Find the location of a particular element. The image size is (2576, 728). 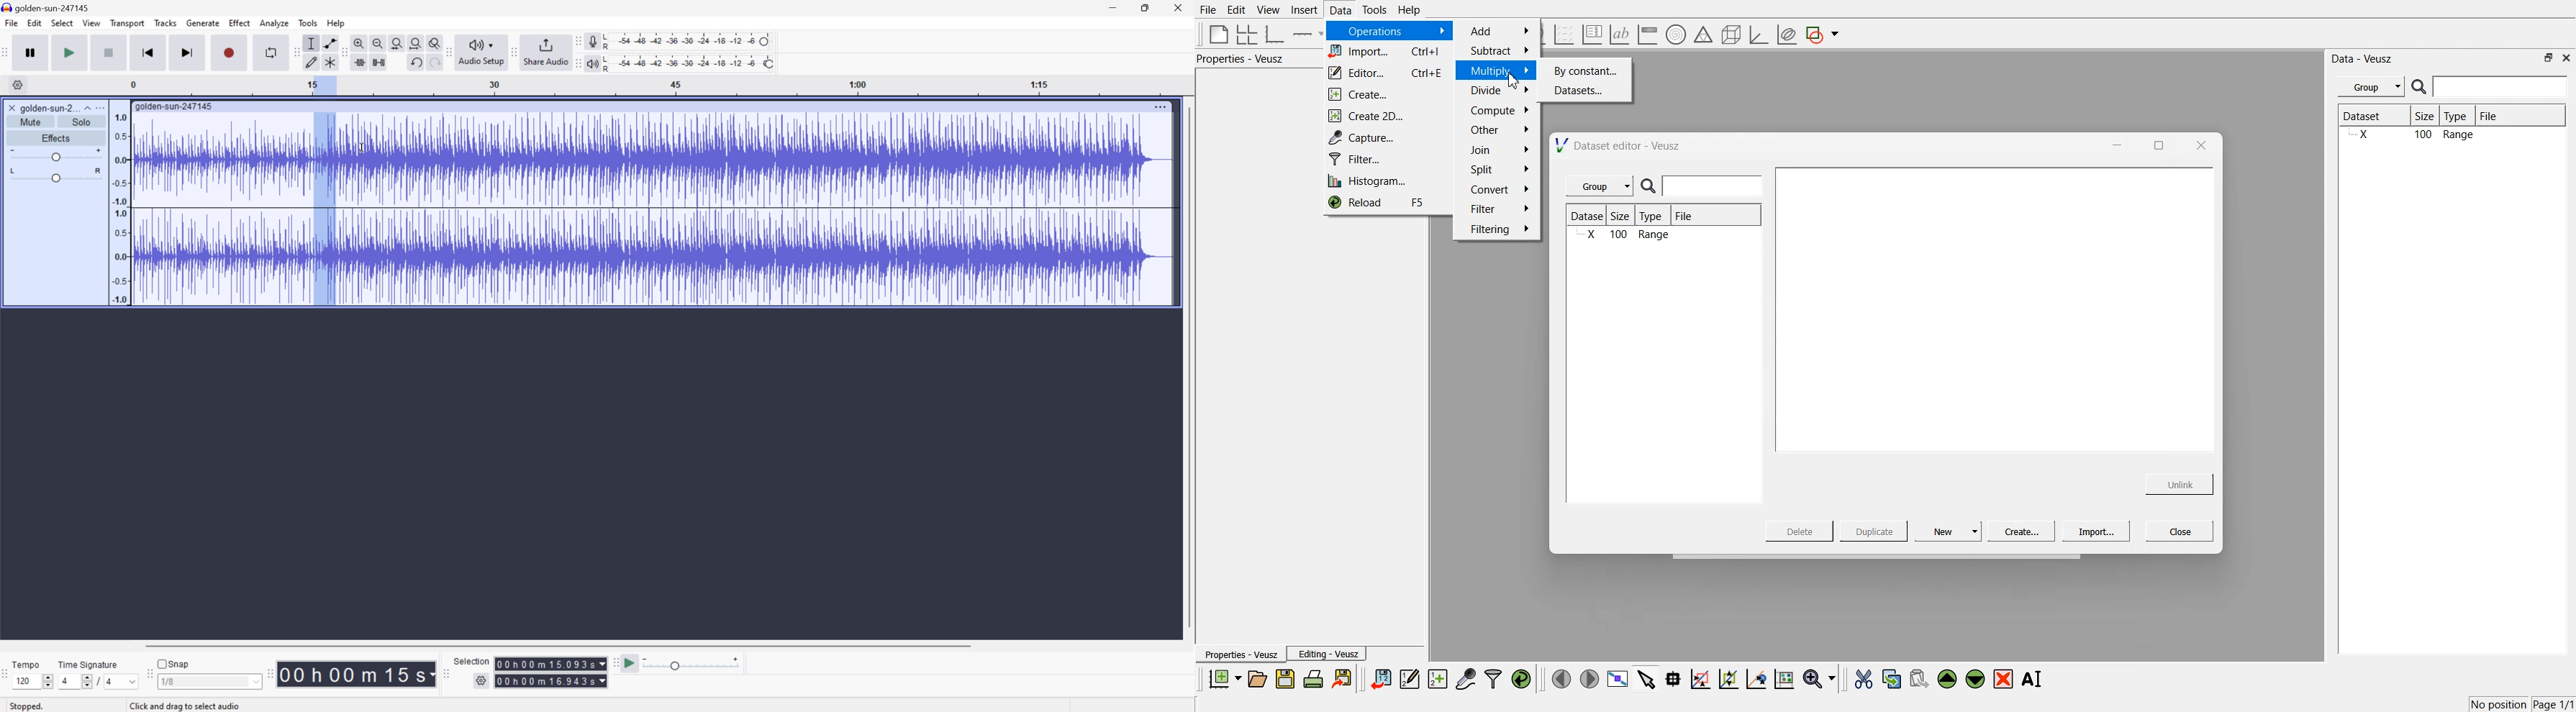

reset the graph axes is located at coordinates (1784, 680).